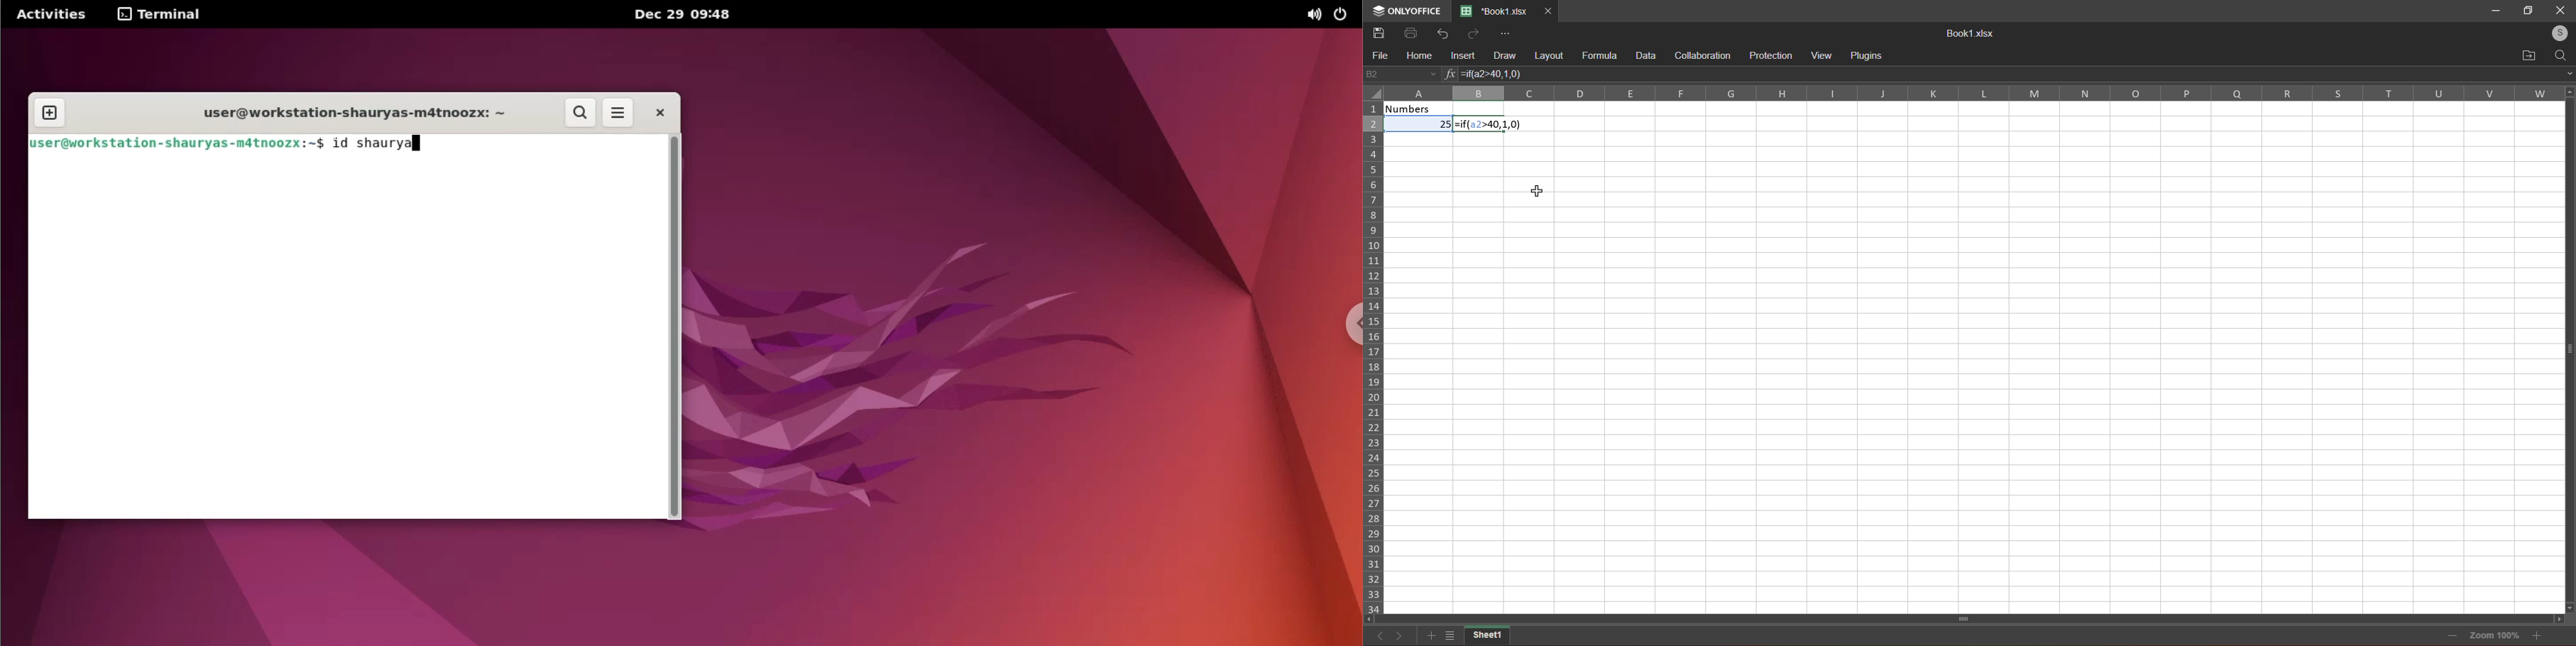 This screenshot has height=672, width=2576. What do you see at coordinates (1459, 56) in the screenshot?
I see `insert` at bounding box center [1459, 56].